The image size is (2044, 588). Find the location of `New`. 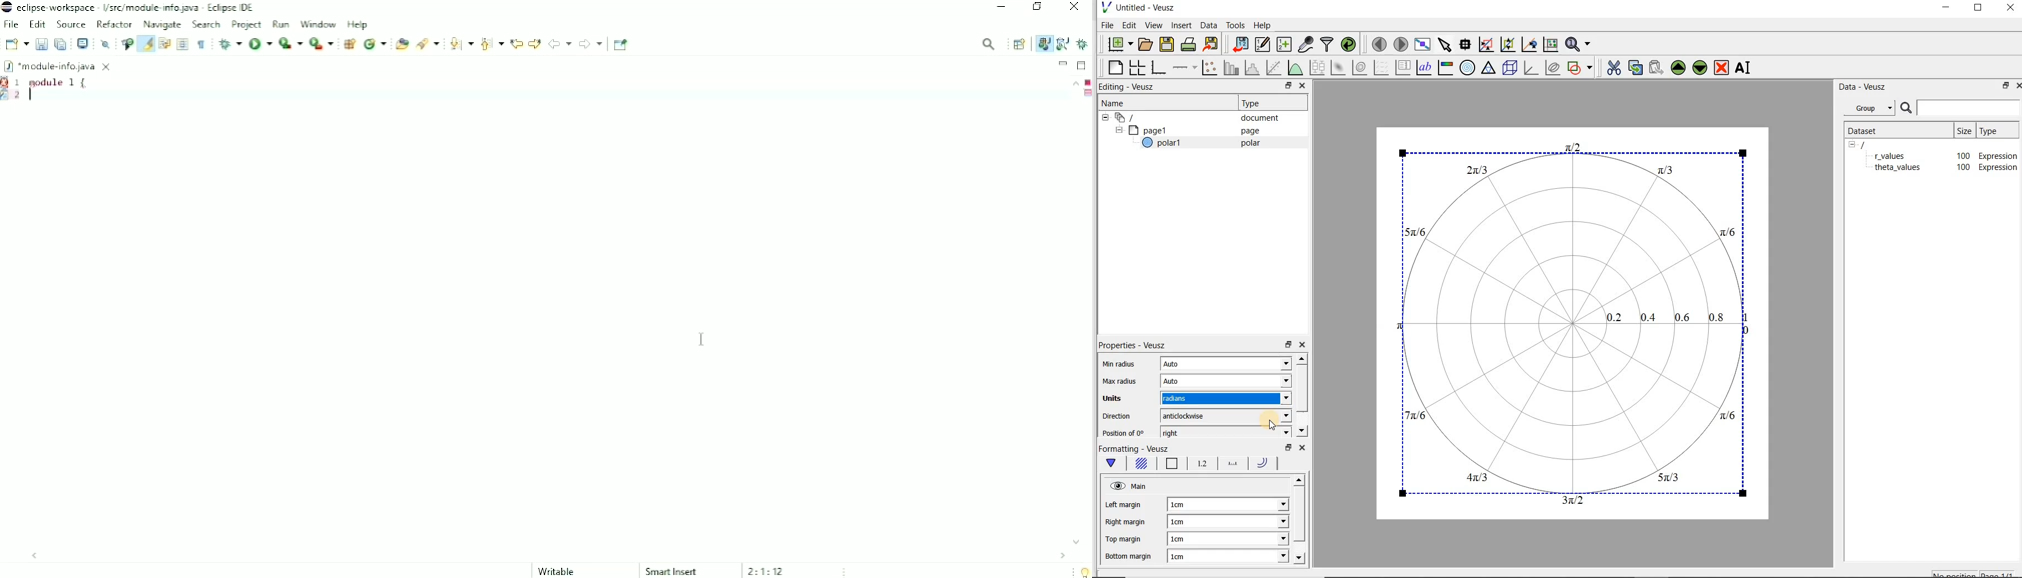

New is located at coordinates (16, 44).